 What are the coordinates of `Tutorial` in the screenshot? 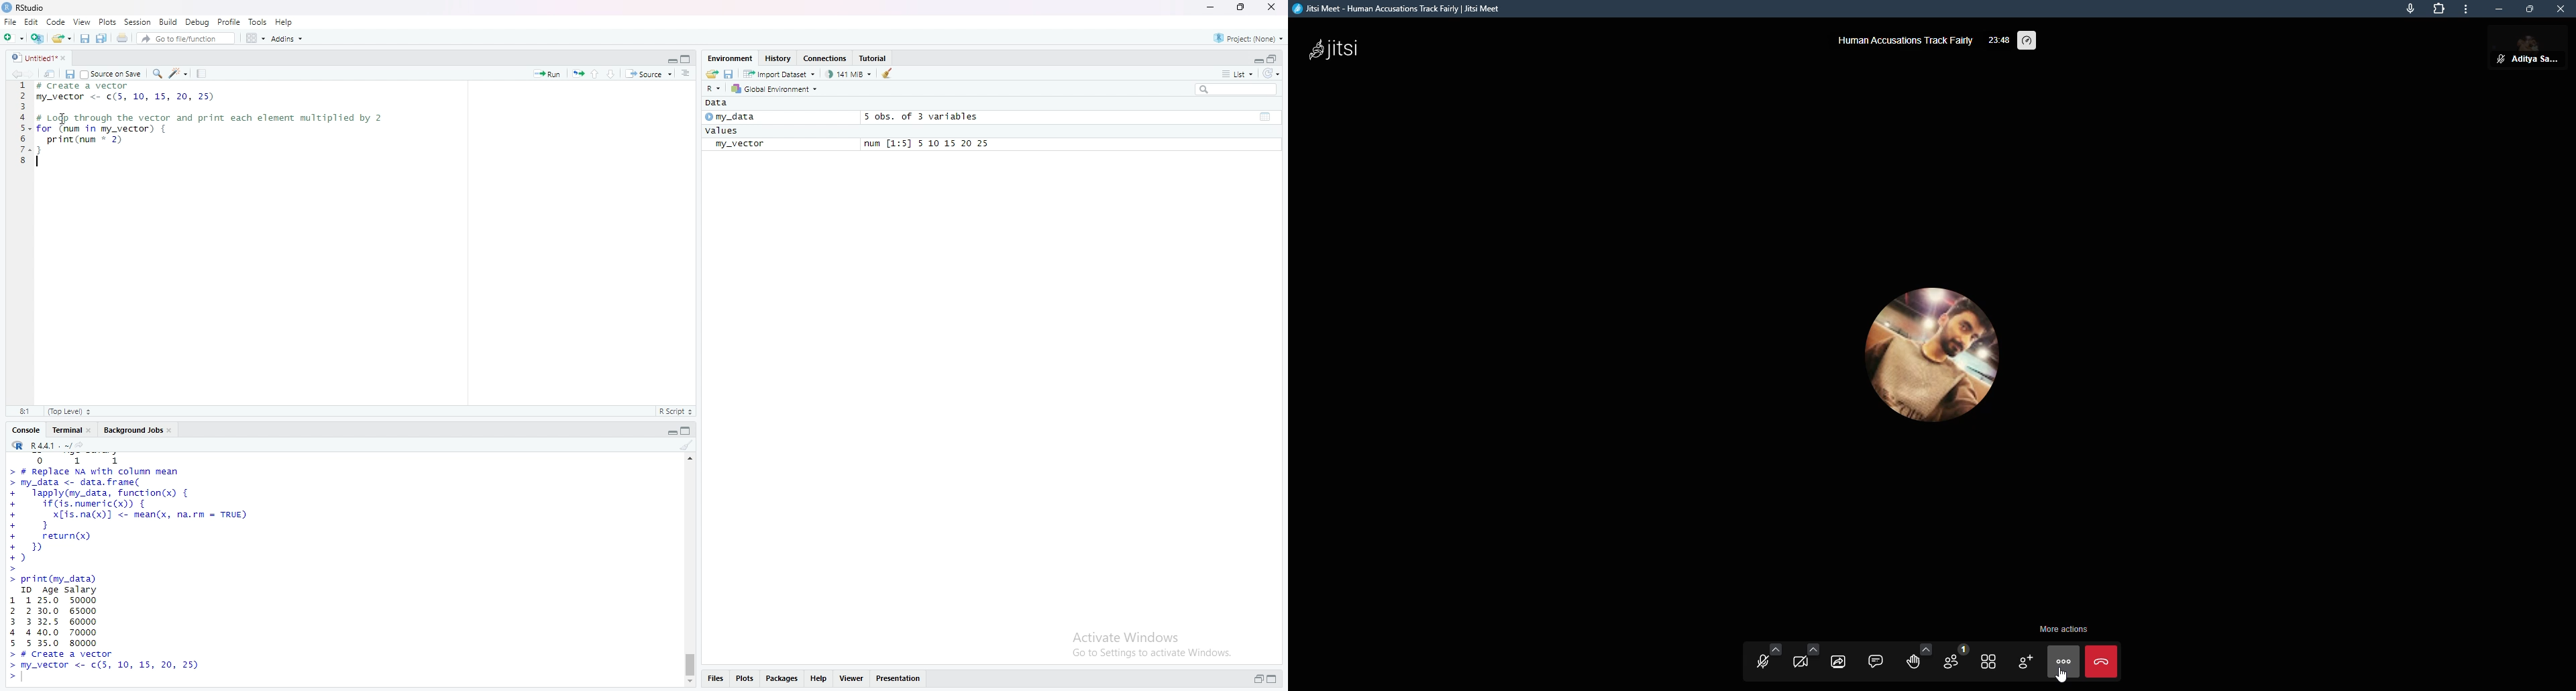 It's located at (875, 57).